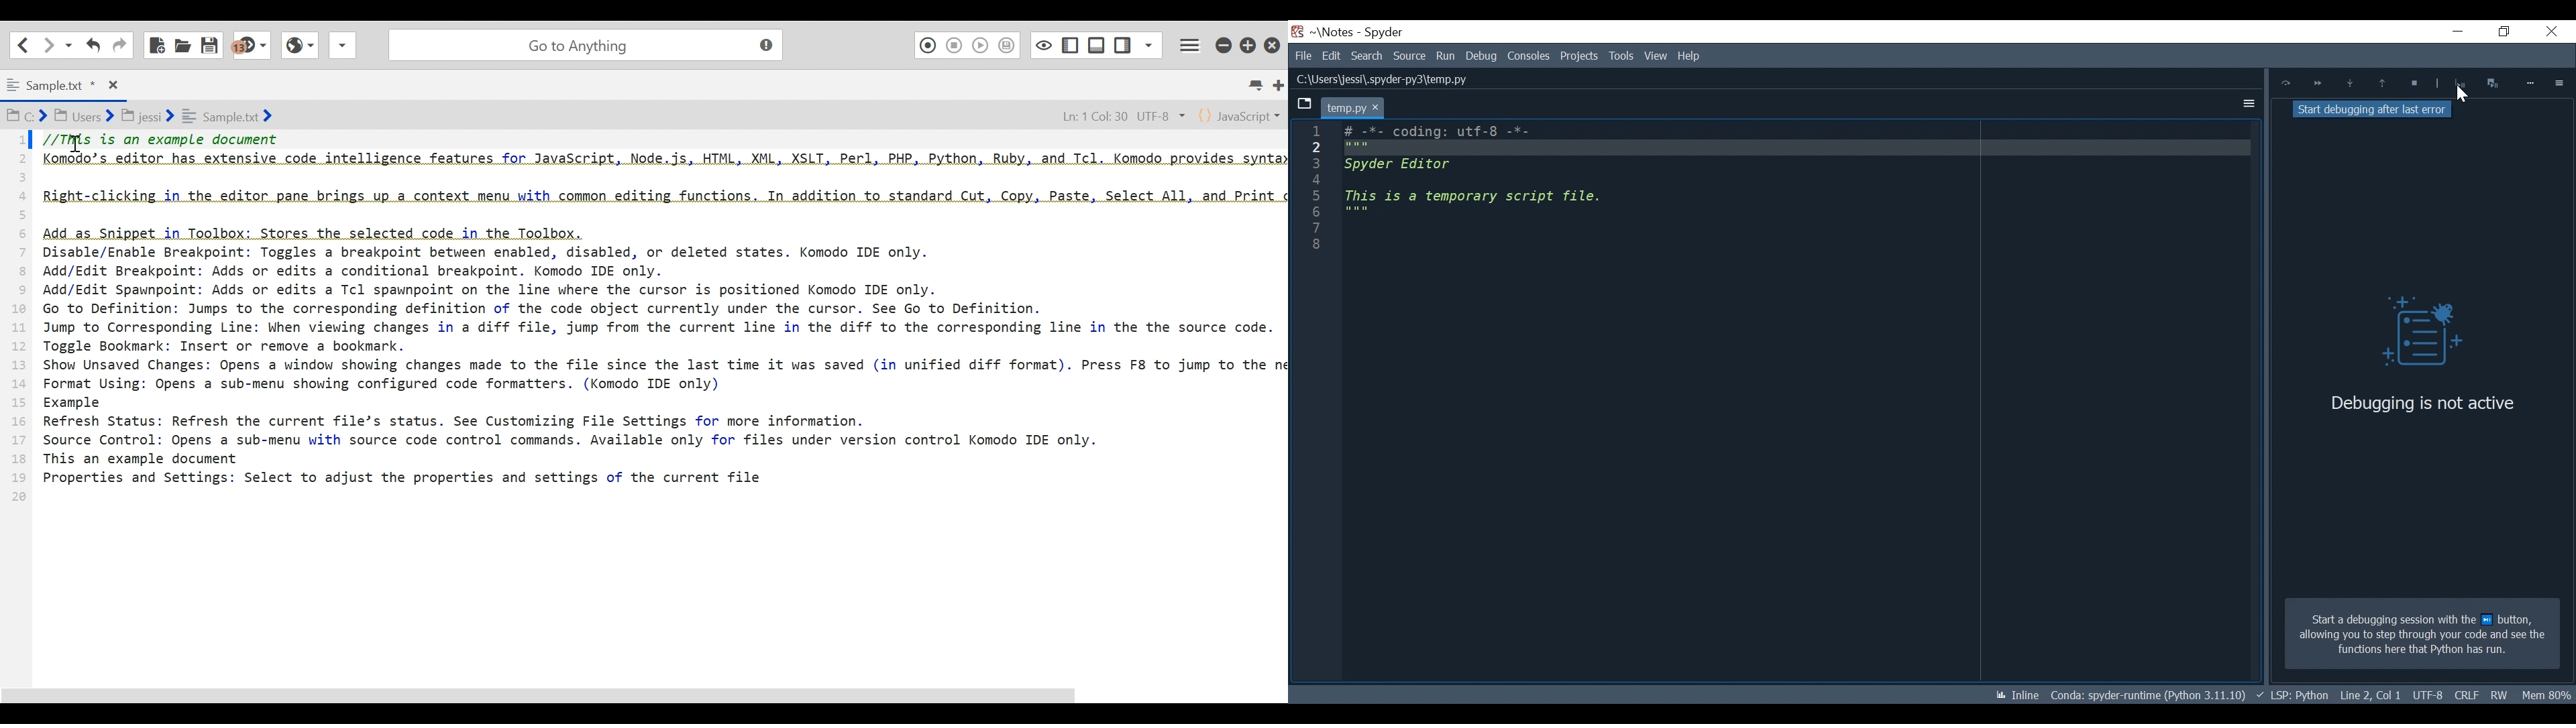 This screenshot has width=2576, height=728. I want to click on Language, so click(2292, 695).